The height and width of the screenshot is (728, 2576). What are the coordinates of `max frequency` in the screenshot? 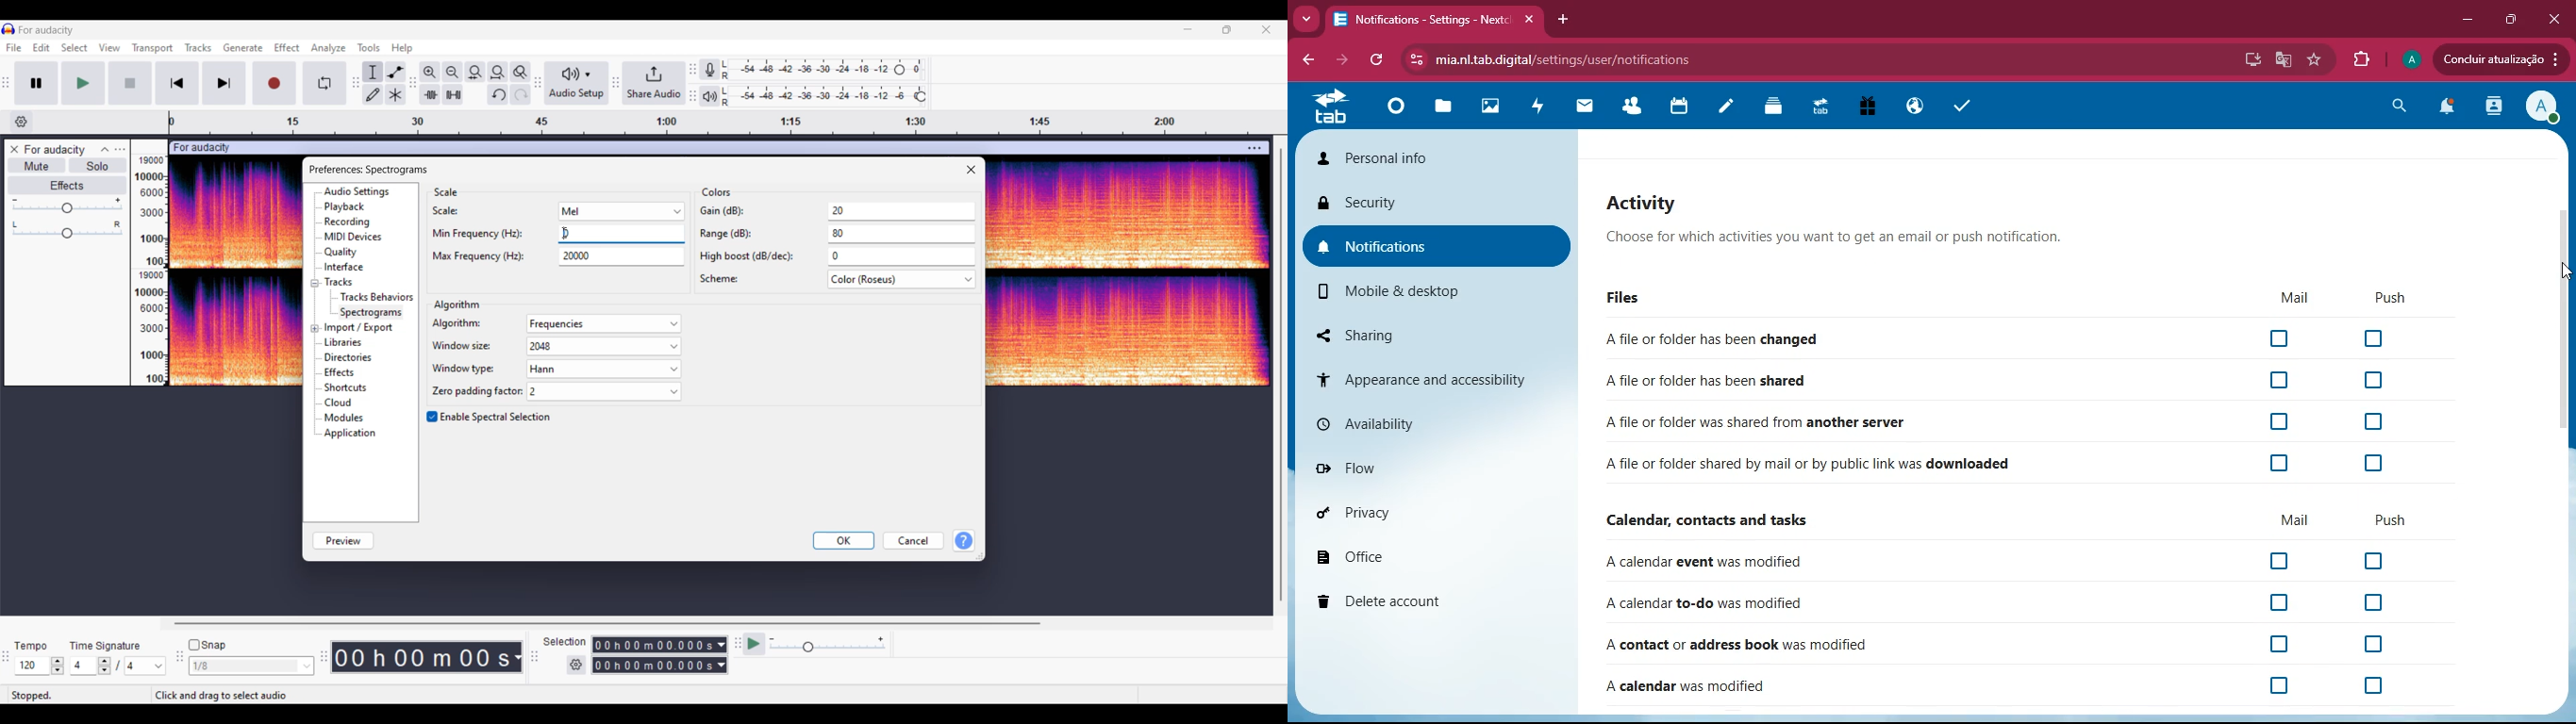 It's located at (558, 257).